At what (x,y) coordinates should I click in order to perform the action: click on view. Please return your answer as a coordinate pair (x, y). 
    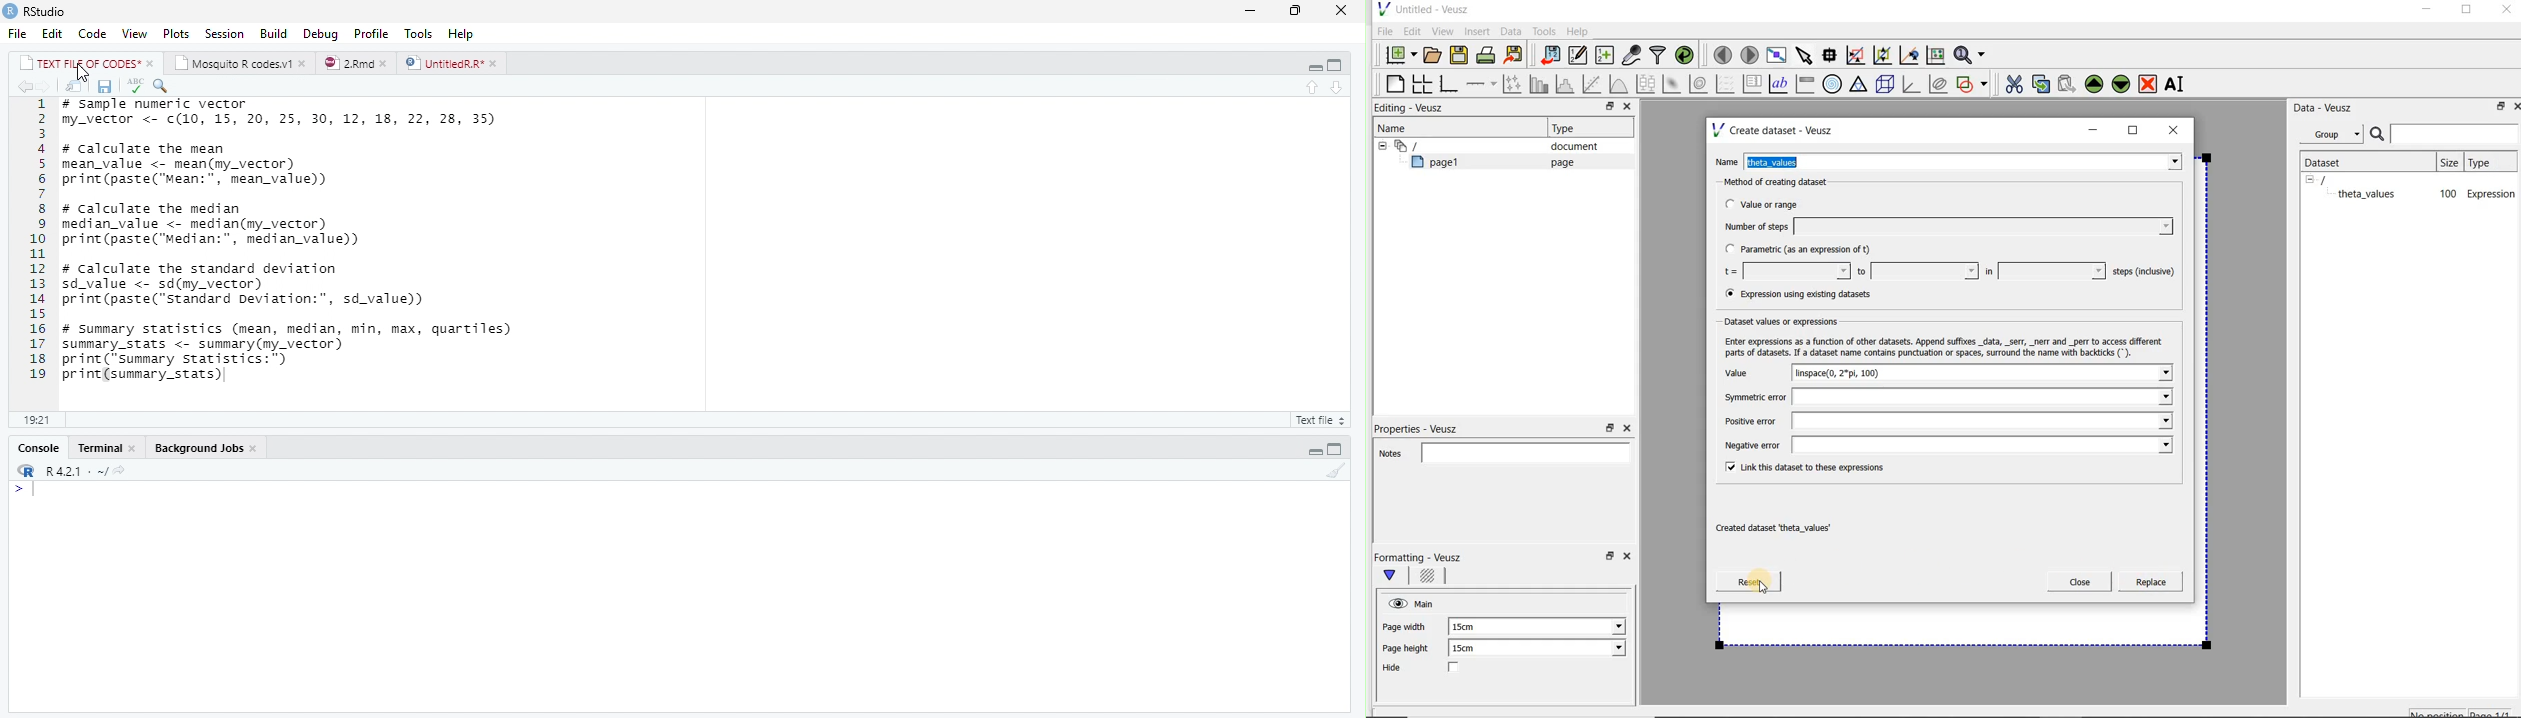
    Looking at the image, I should click on (135, 34).